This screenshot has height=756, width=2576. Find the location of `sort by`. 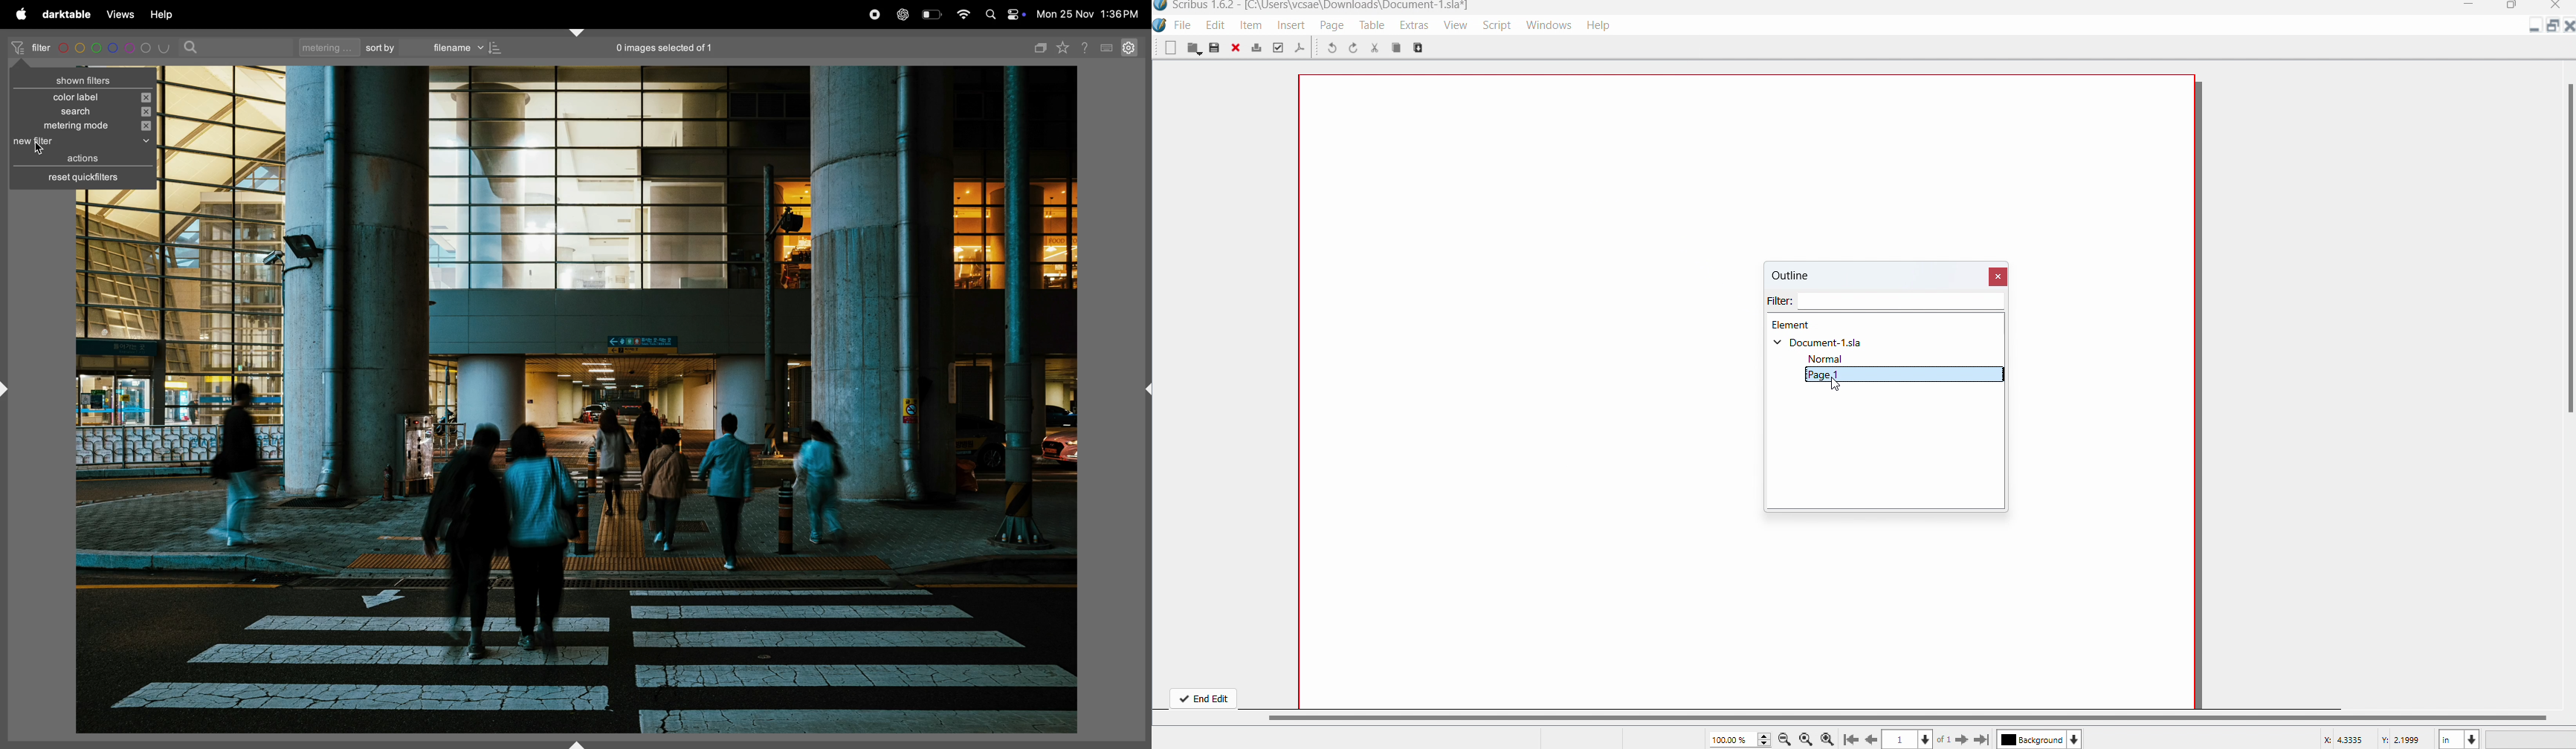

sort by is located at coordinates (381, 48).